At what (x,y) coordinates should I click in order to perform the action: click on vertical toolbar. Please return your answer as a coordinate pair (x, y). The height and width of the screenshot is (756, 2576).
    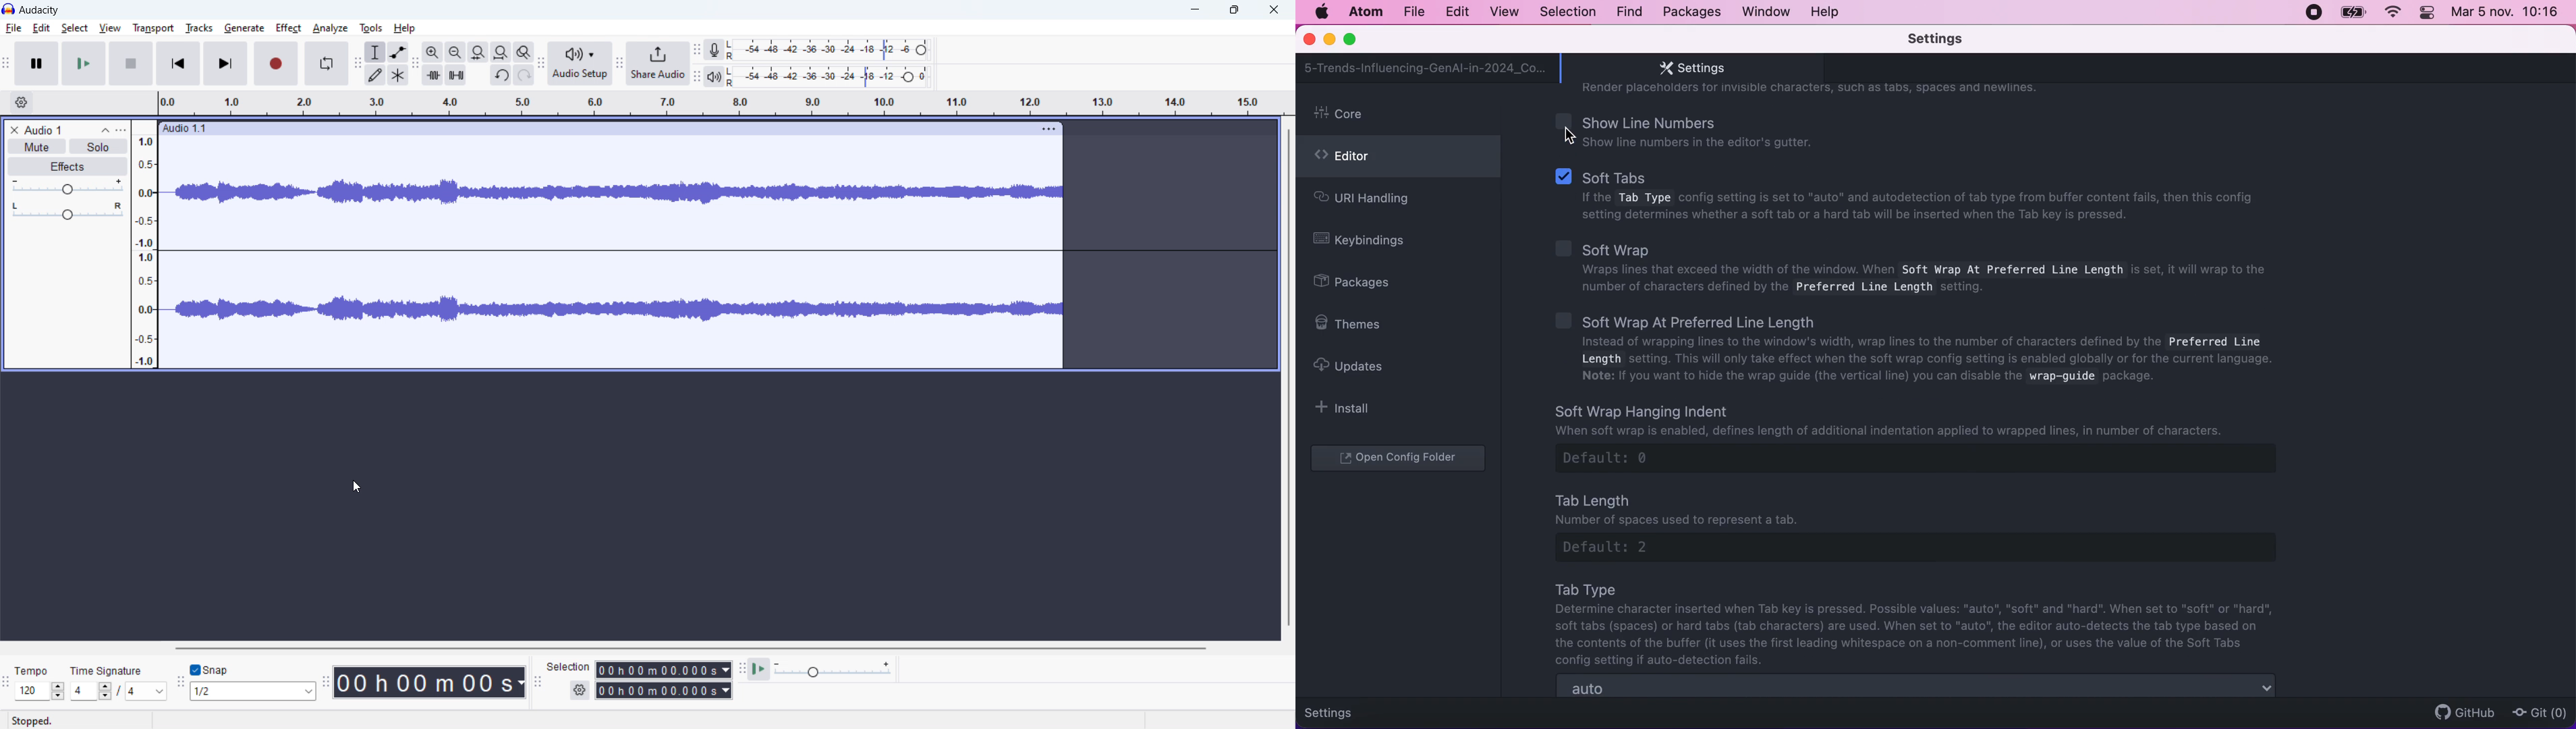
    Looking at the image, I should click on (1287, 378).